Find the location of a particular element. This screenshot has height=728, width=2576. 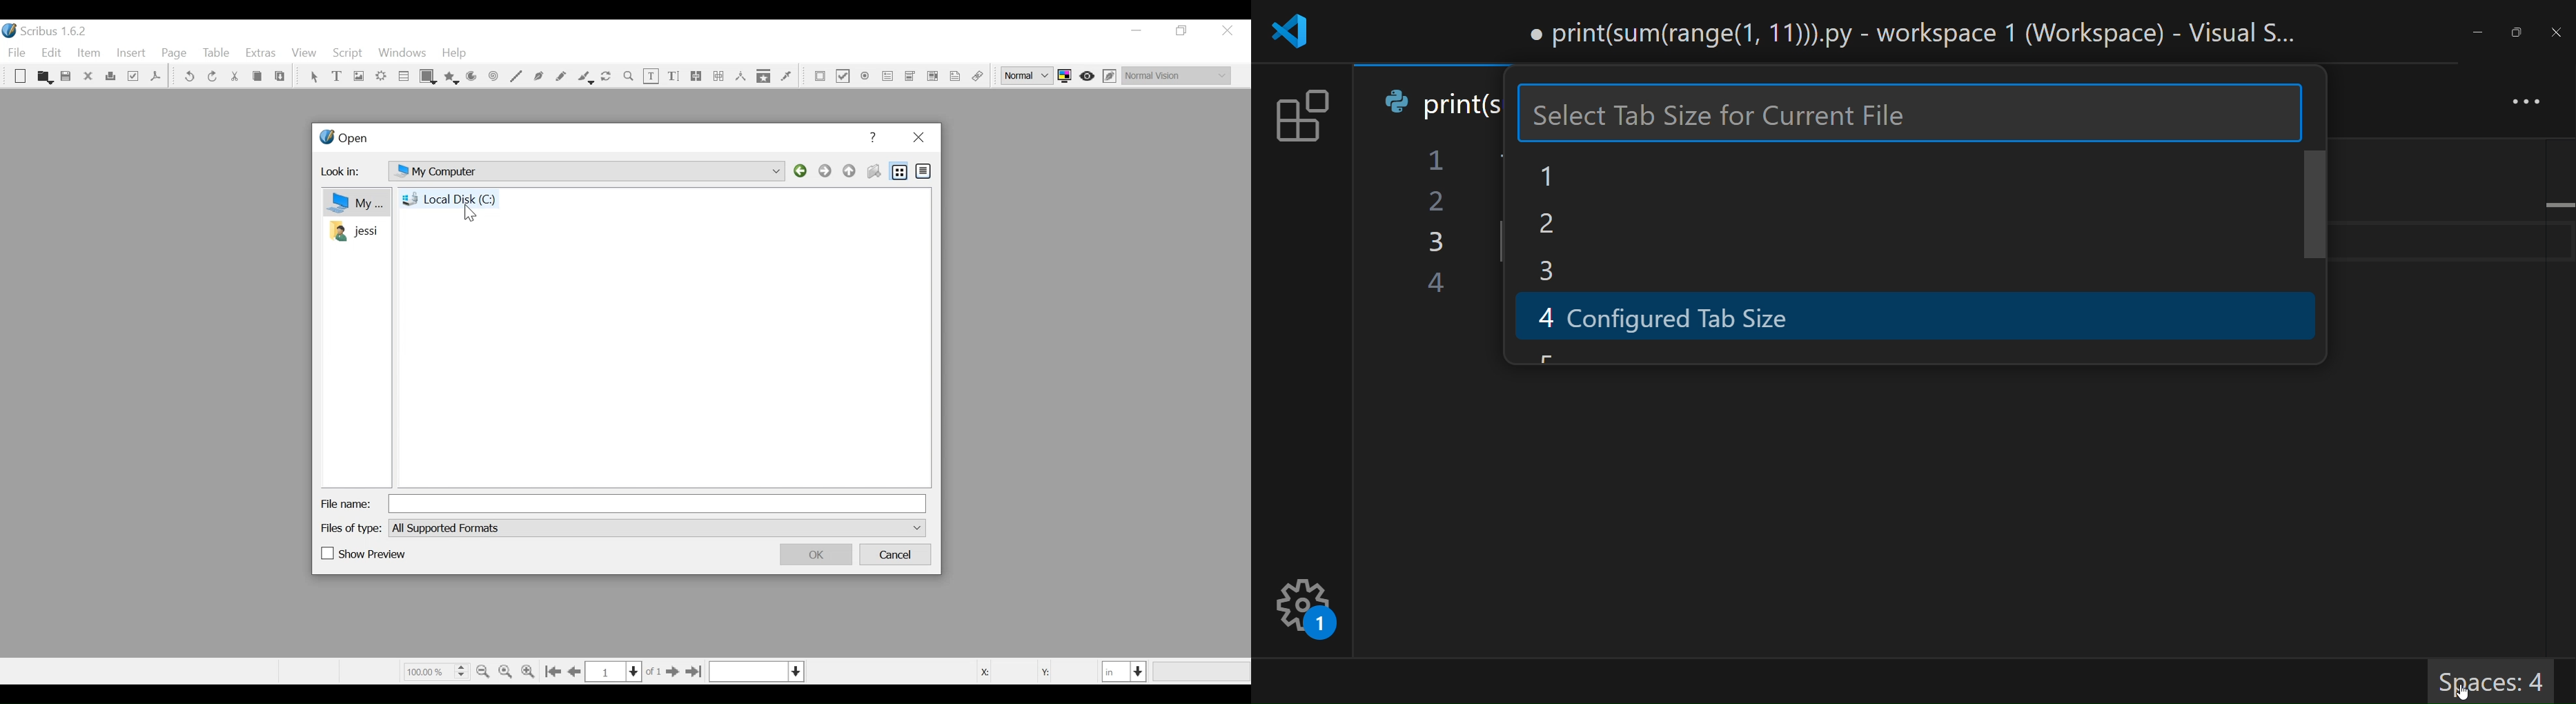

Select the current unit is located at coordinates (1125, 671).